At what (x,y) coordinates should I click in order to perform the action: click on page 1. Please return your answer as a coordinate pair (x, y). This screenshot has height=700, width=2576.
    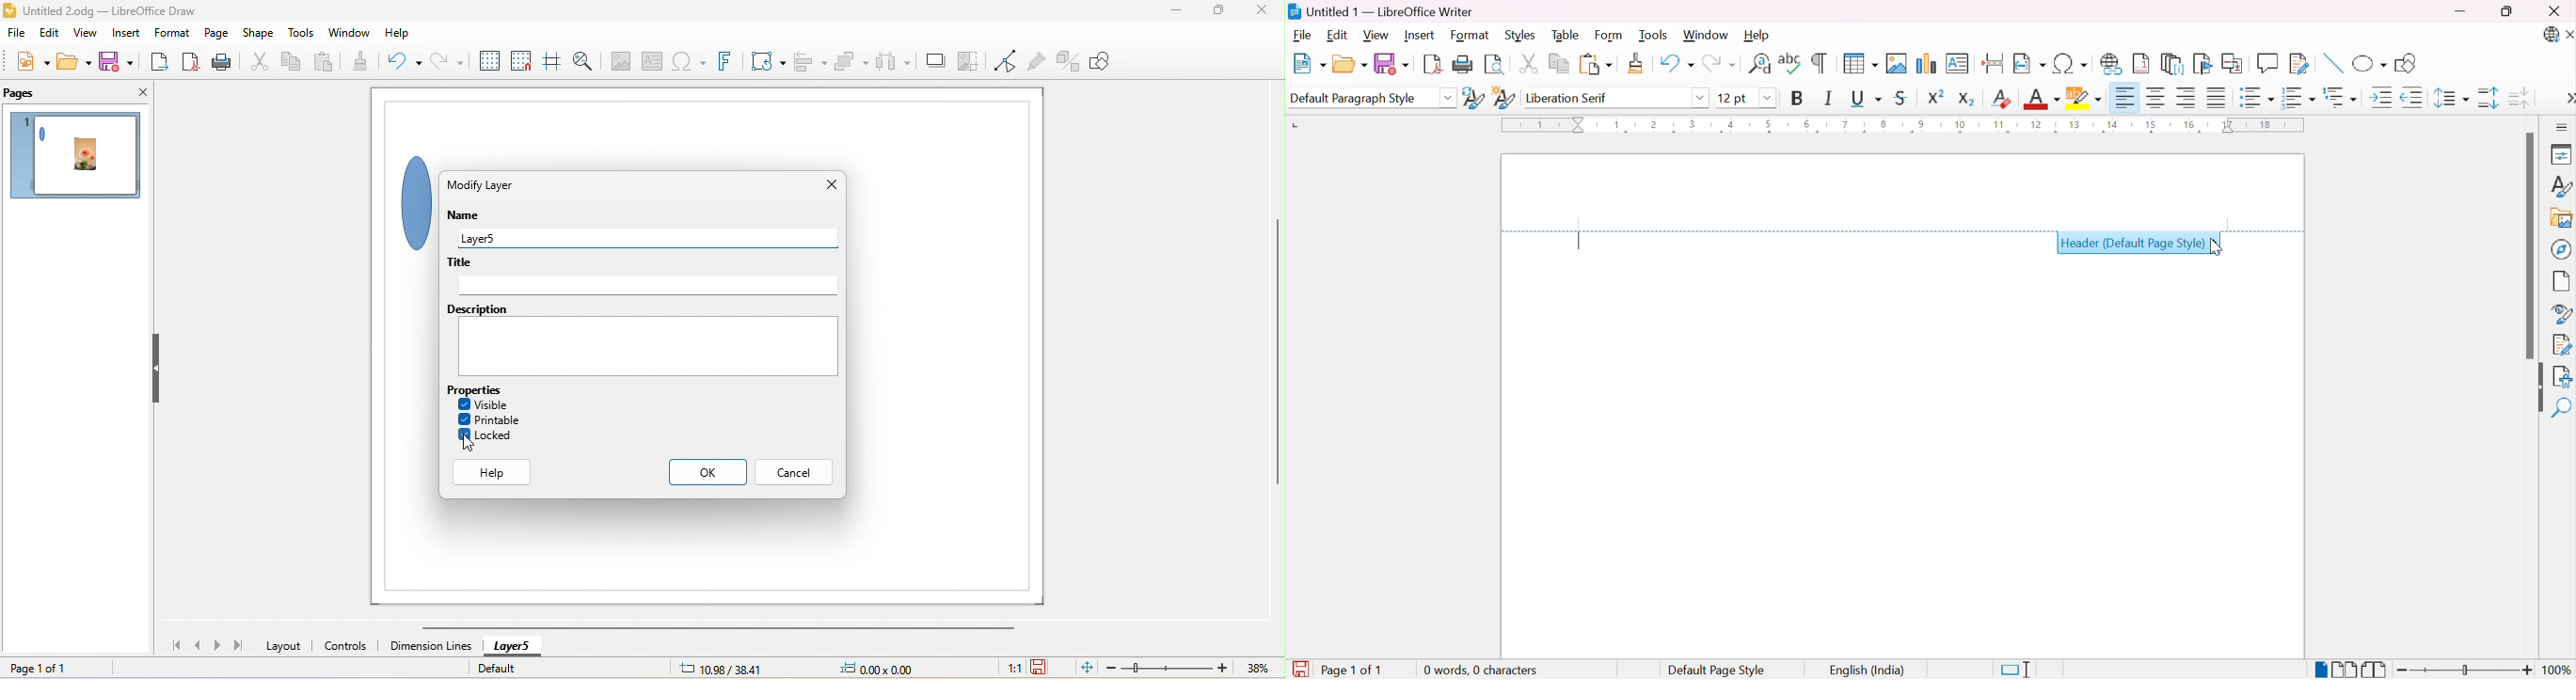
    Looking at the image, I should click on (79, 159).